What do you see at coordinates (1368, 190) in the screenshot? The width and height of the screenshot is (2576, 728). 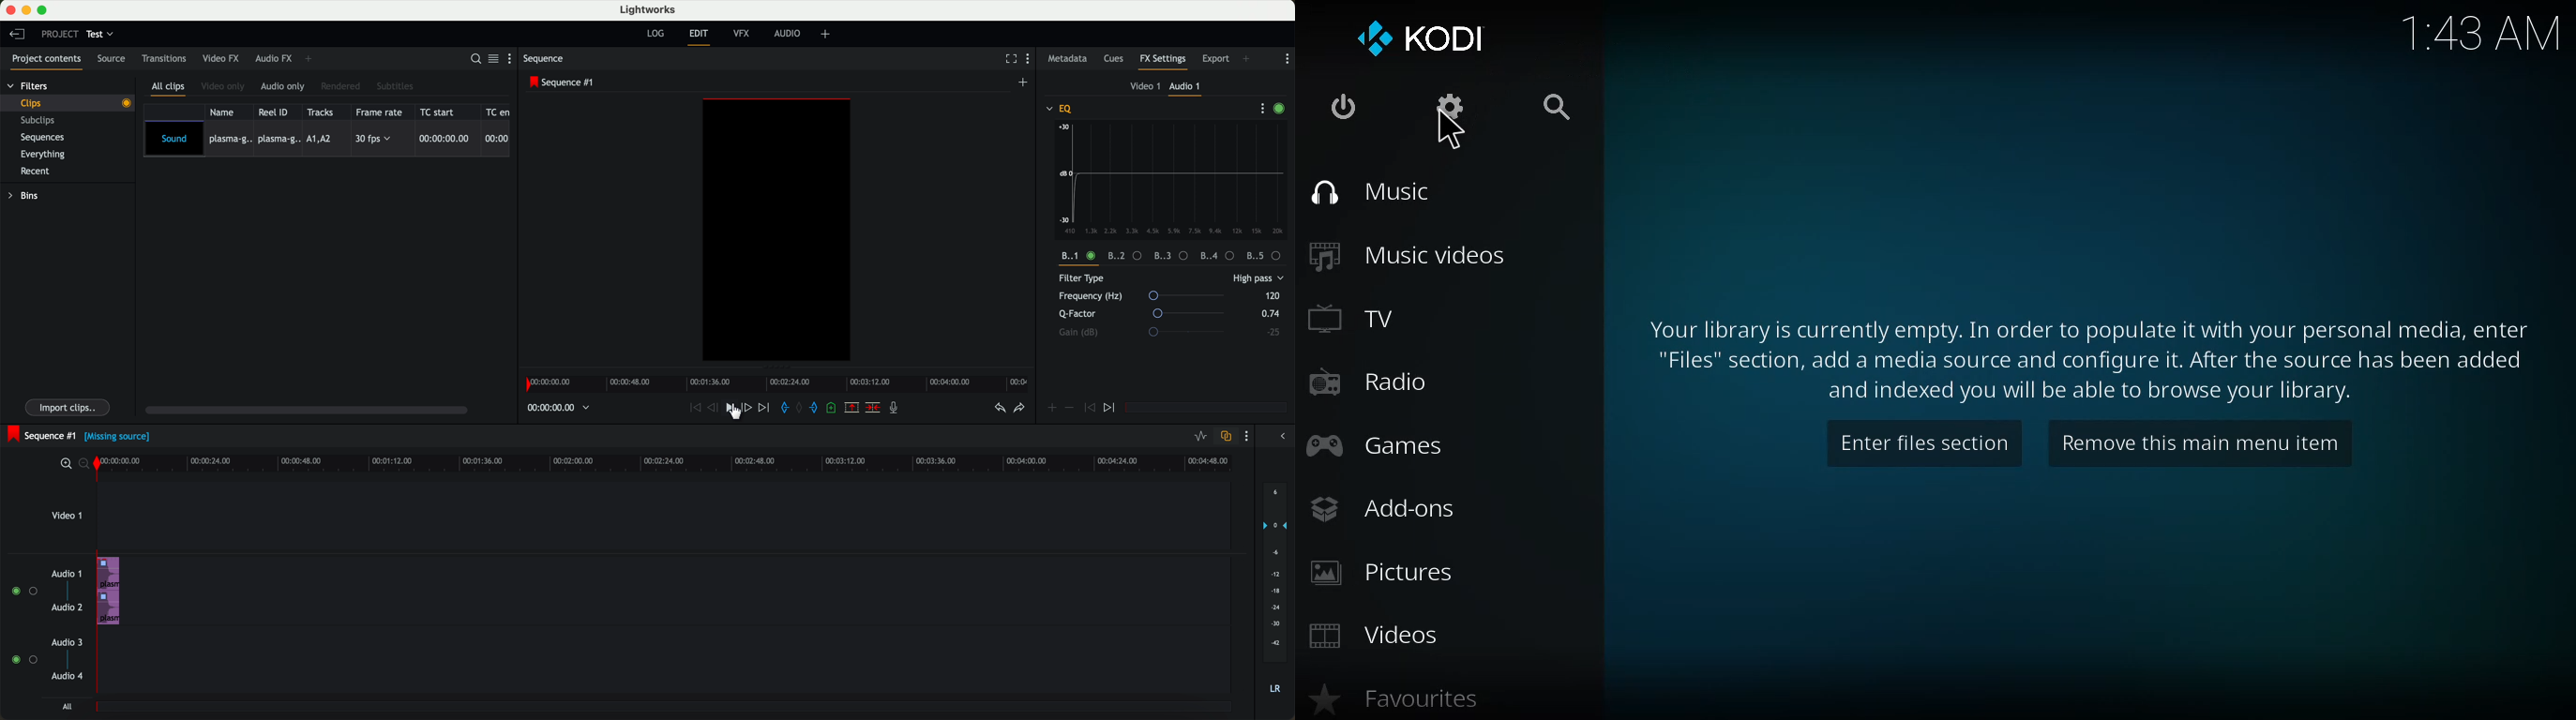 I see `music` at bounding box center [1368, 190].